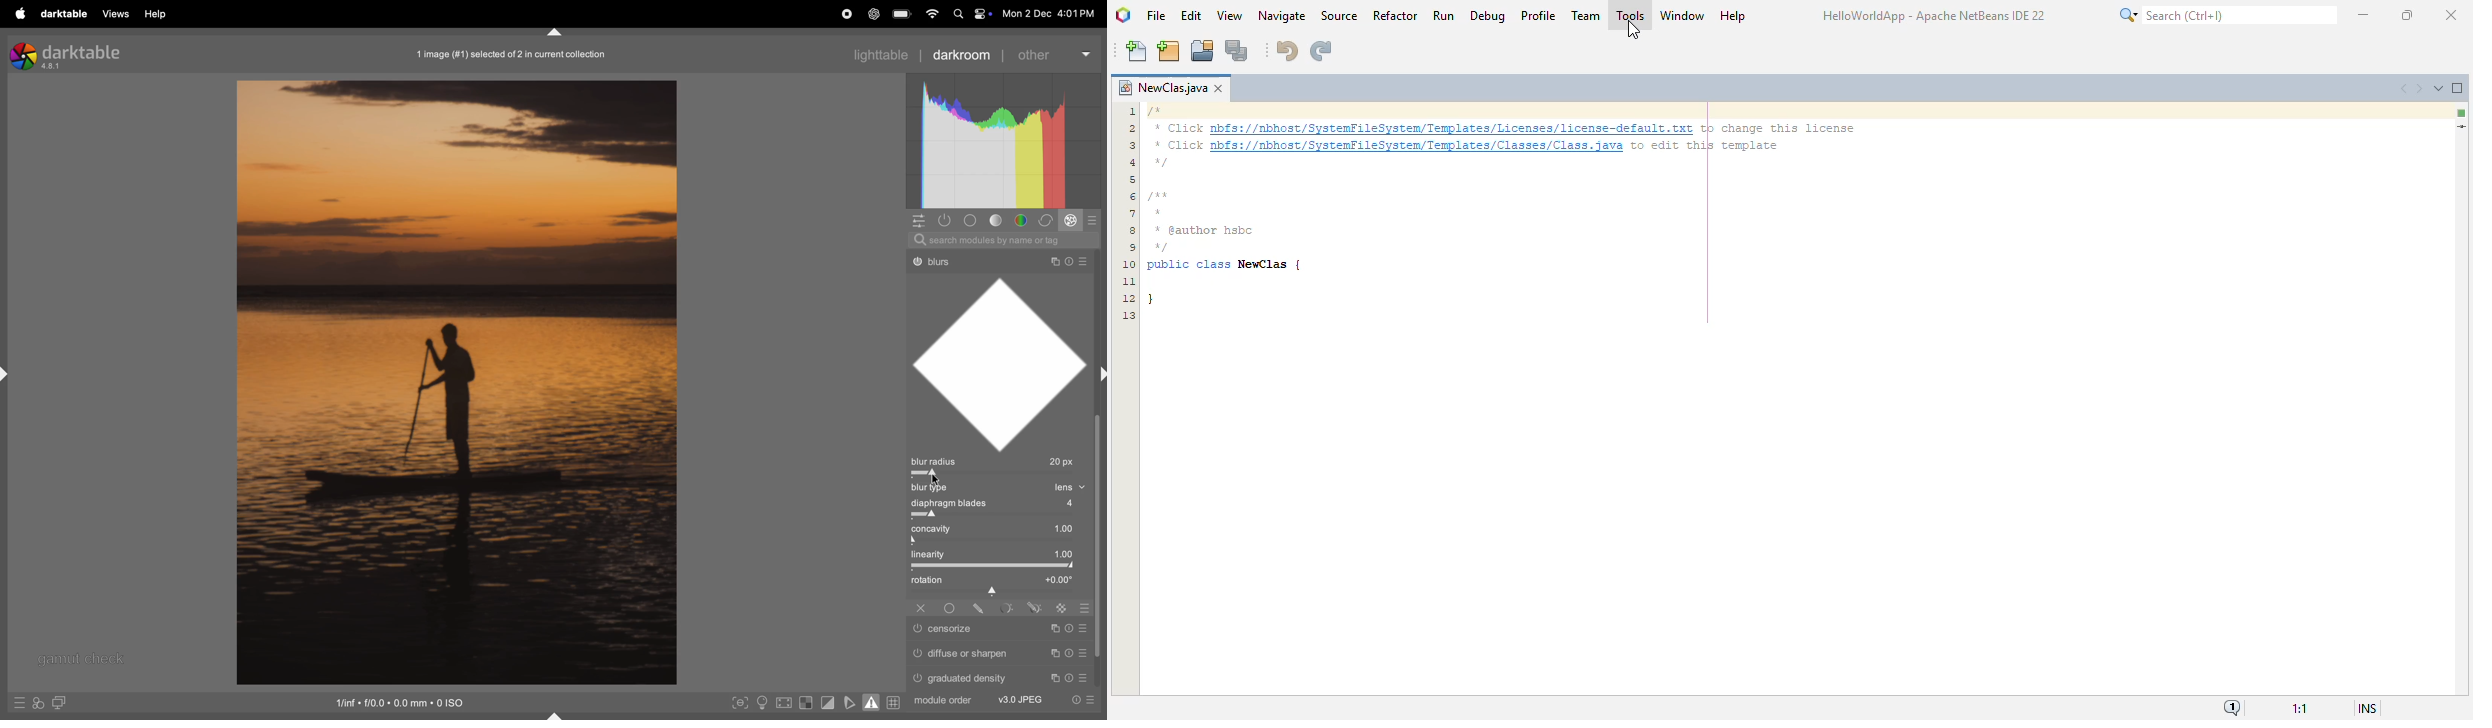 The width and height of the screenshot is (2492, 728). What do you see at coordinates (917, 222) in the screenshot?
I see `quick acess to panel` at bounding box center [917, 222].